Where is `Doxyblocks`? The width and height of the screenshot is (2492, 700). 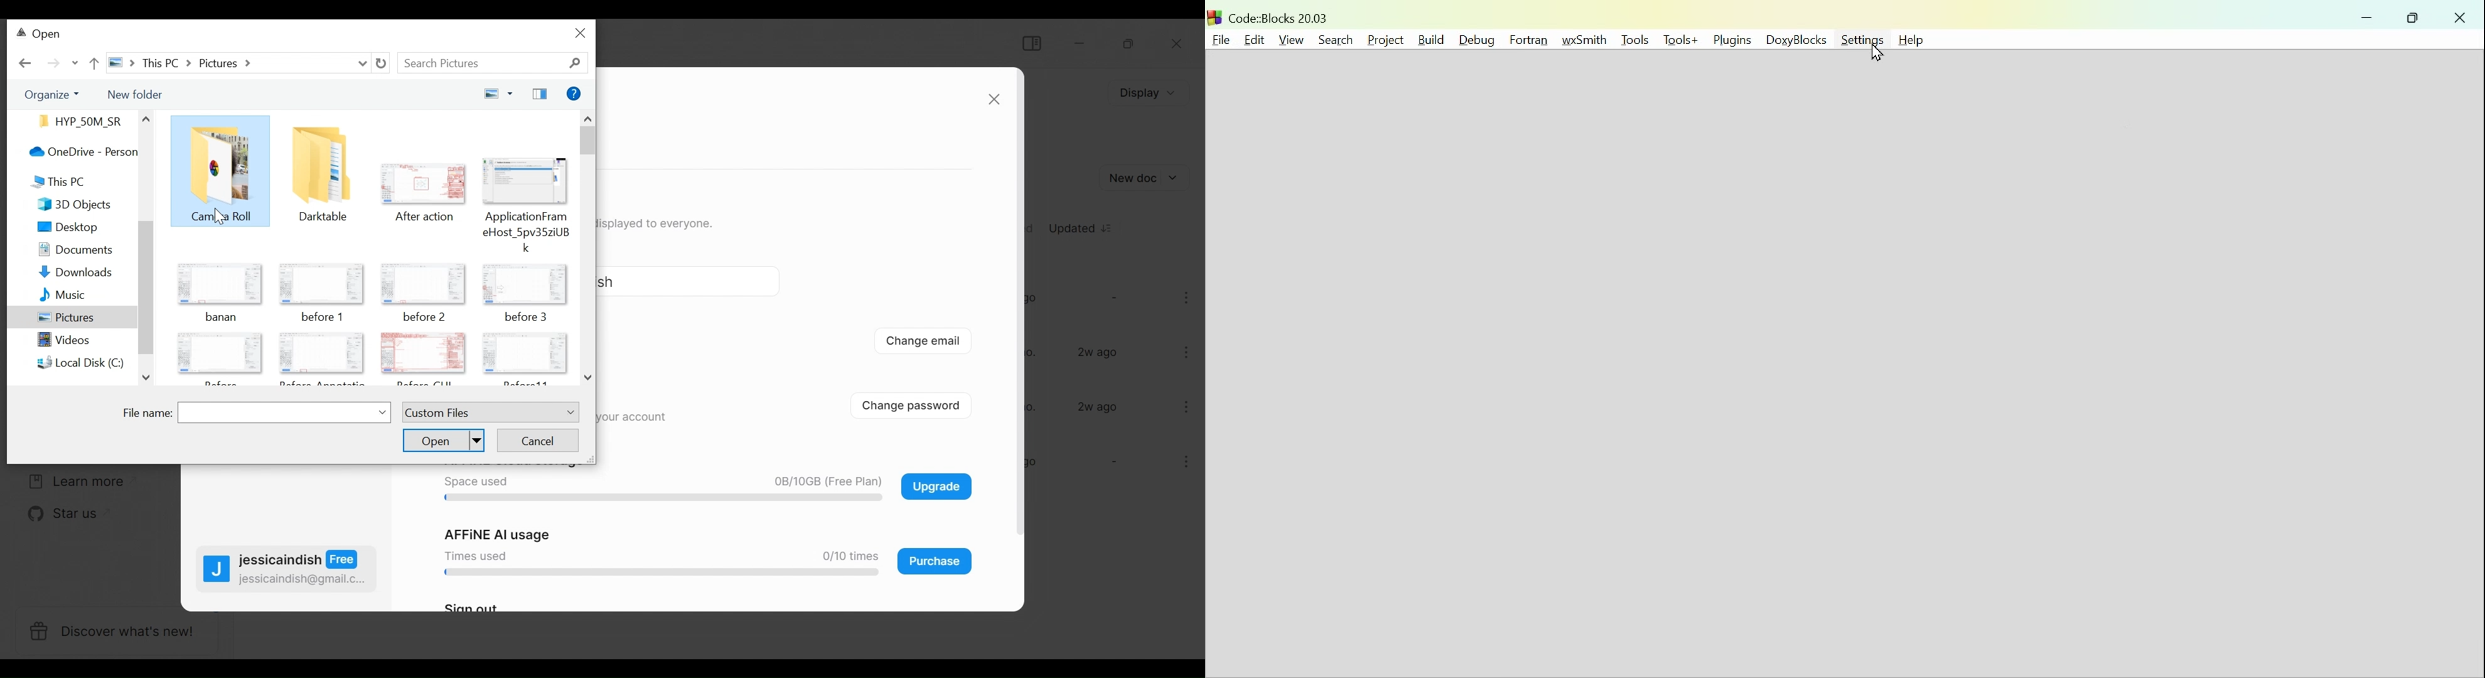
Doxyblocks is located at coordinates (1797, 42).